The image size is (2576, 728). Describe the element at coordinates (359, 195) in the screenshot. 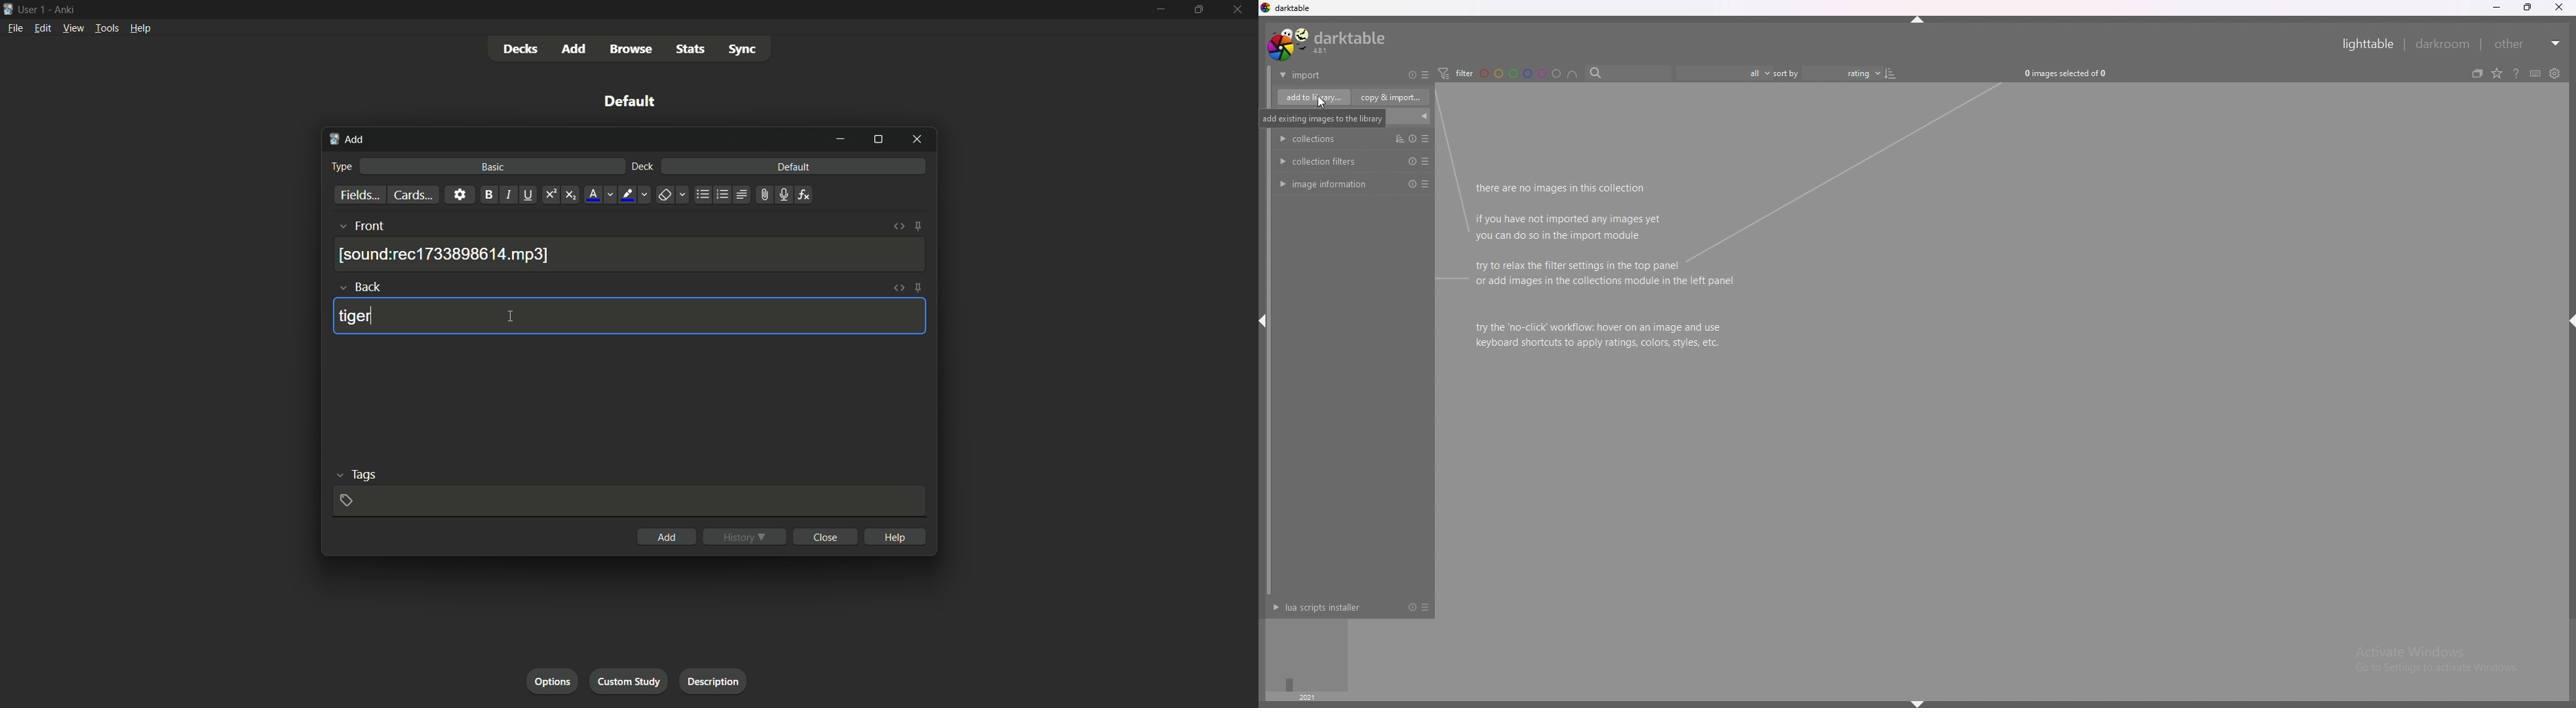

I see `fields` at that location.